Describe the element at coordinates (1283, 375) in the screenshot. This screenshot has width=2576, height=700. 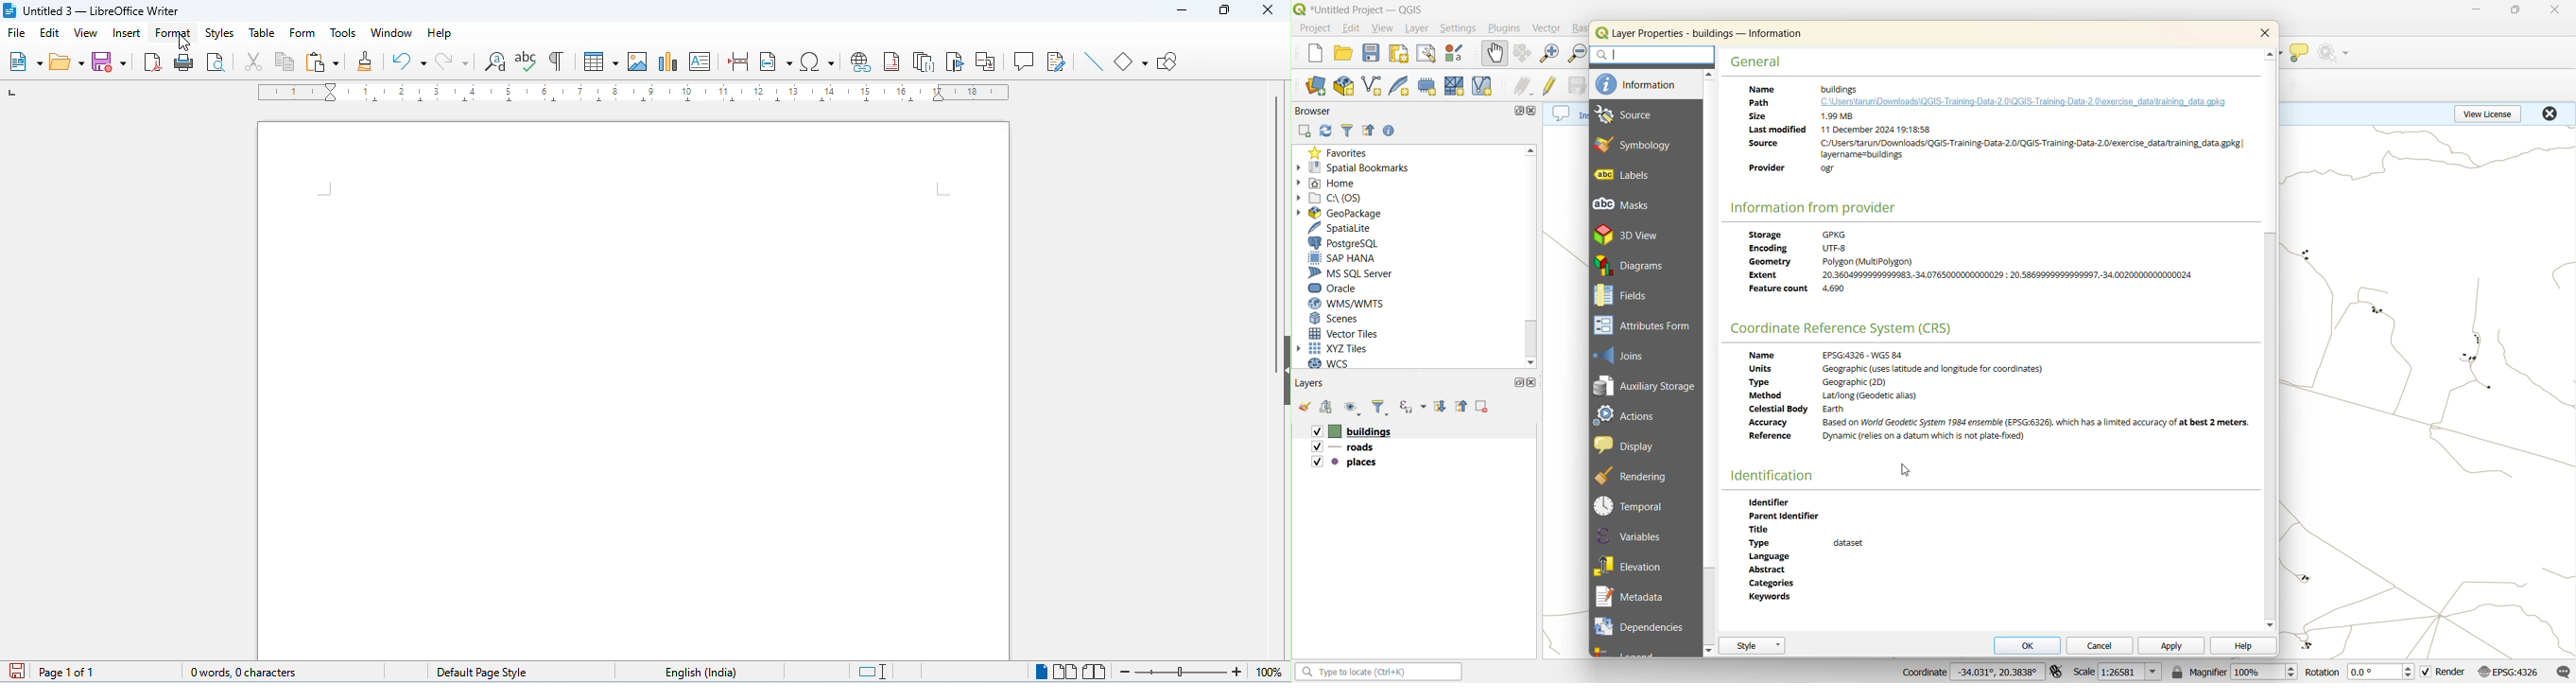
I see `hide/show` at that location.